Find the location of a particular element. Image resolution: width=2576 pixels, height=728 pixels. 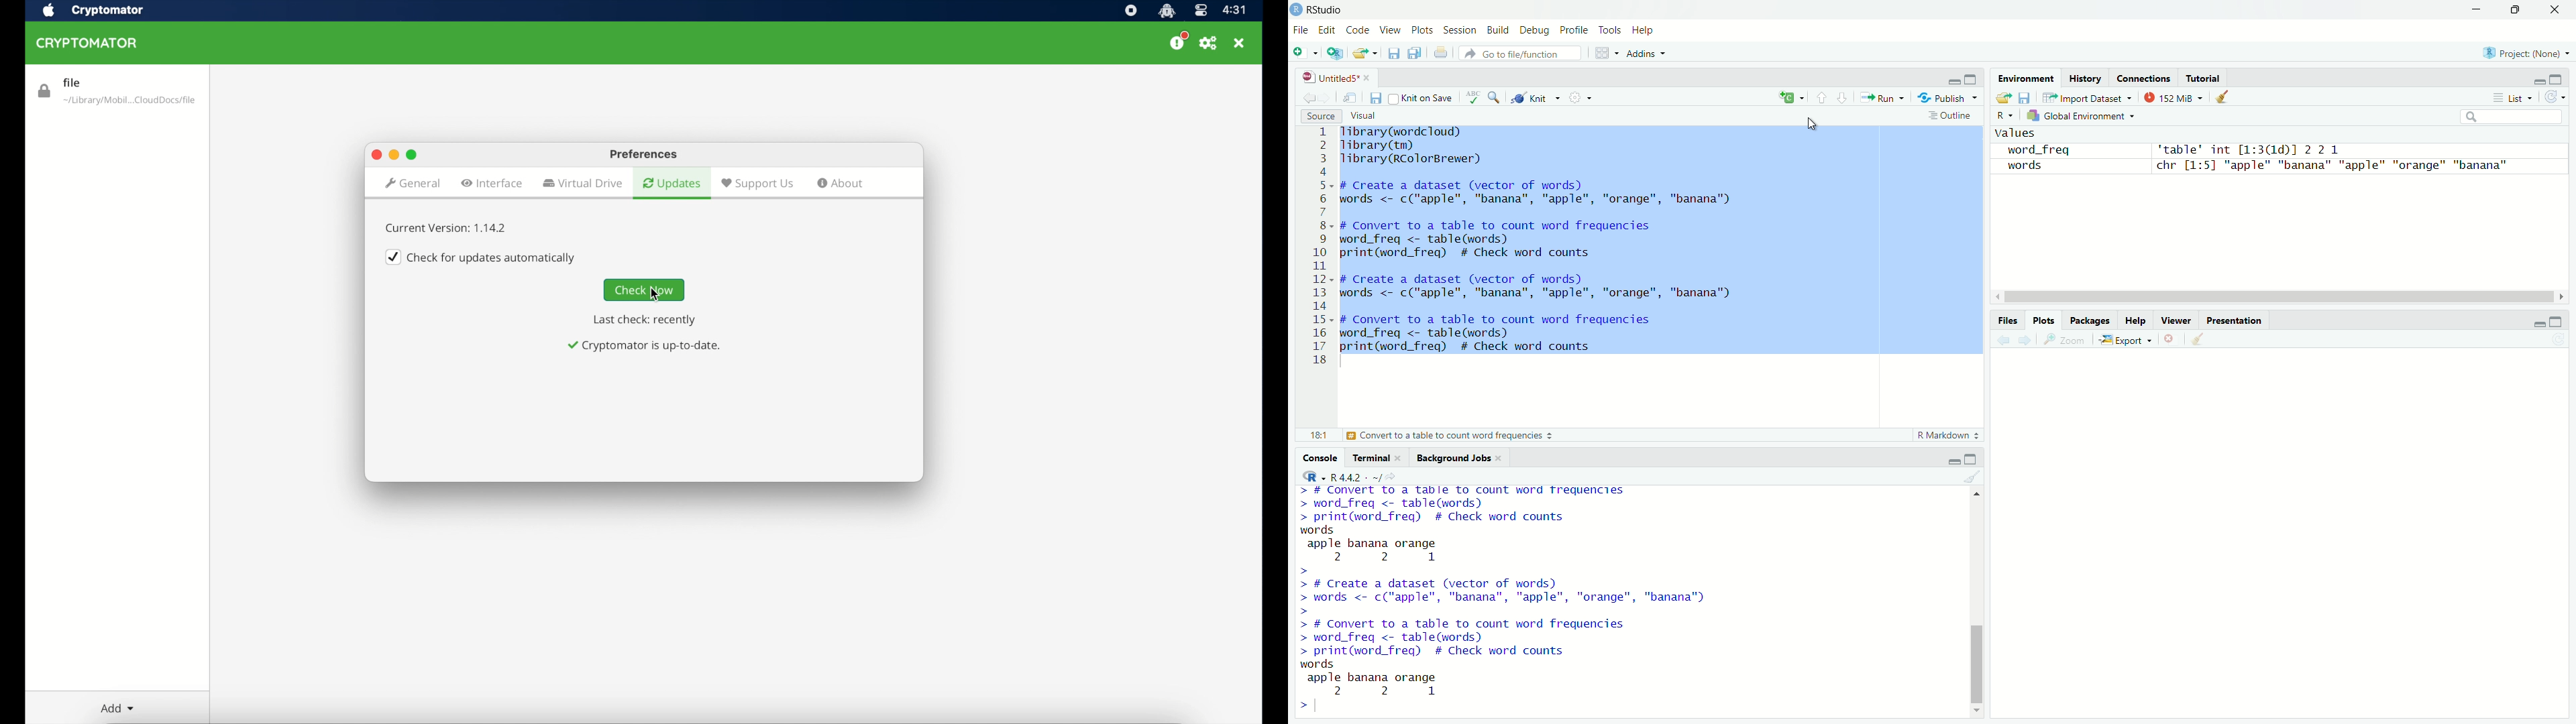

List is located at coordinates (2514, 98).